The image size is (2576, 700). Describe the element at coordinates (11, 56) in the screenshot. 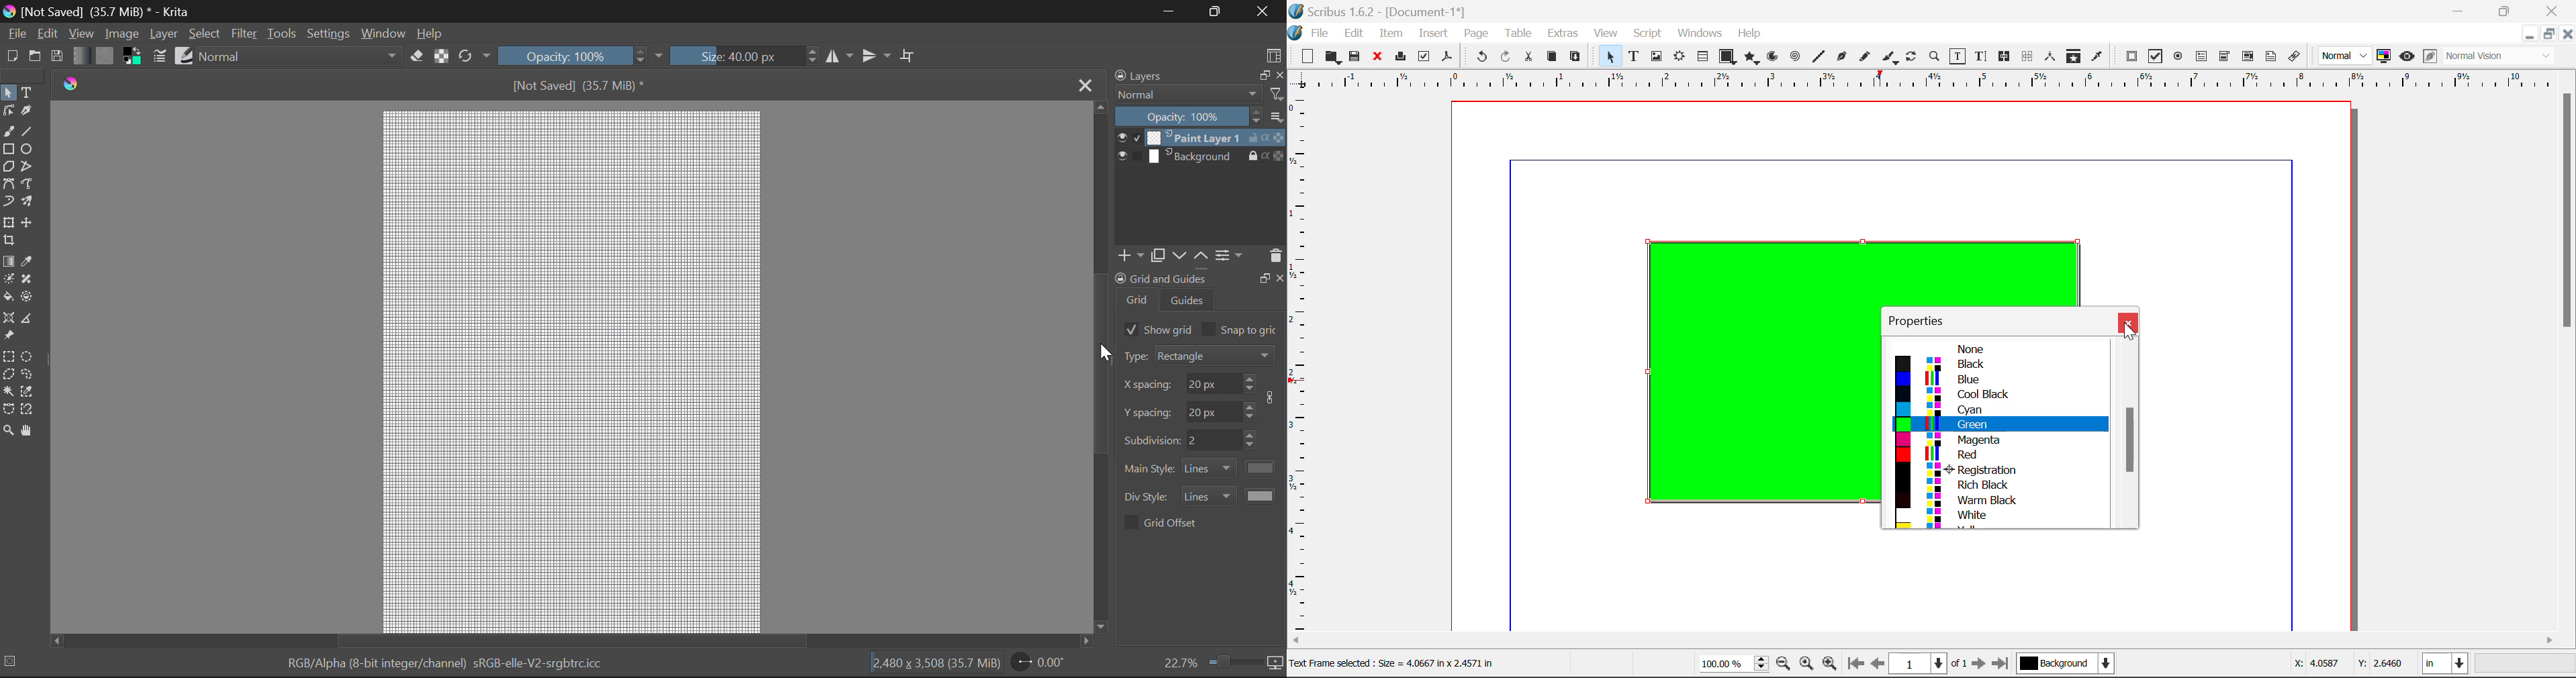

I see `New` at that location.